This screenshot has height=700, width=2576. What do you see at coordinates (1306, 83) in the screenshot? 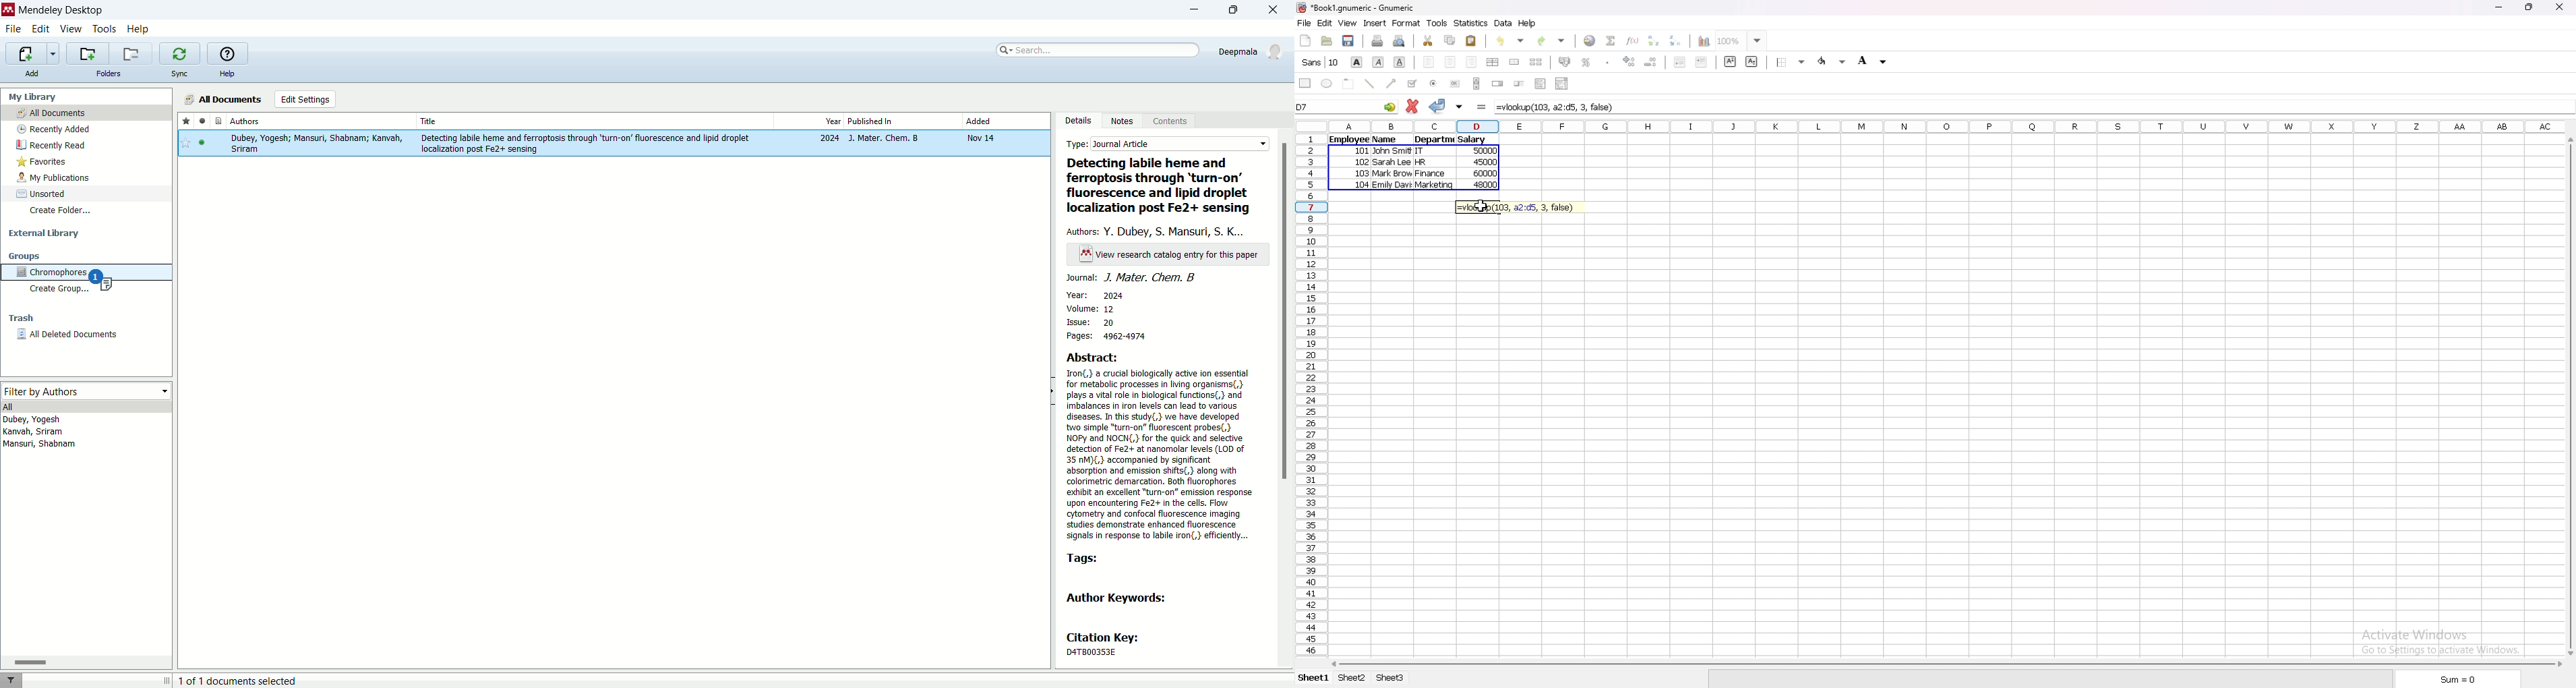
I see `rectangle` at bounding box center [1306, 83].